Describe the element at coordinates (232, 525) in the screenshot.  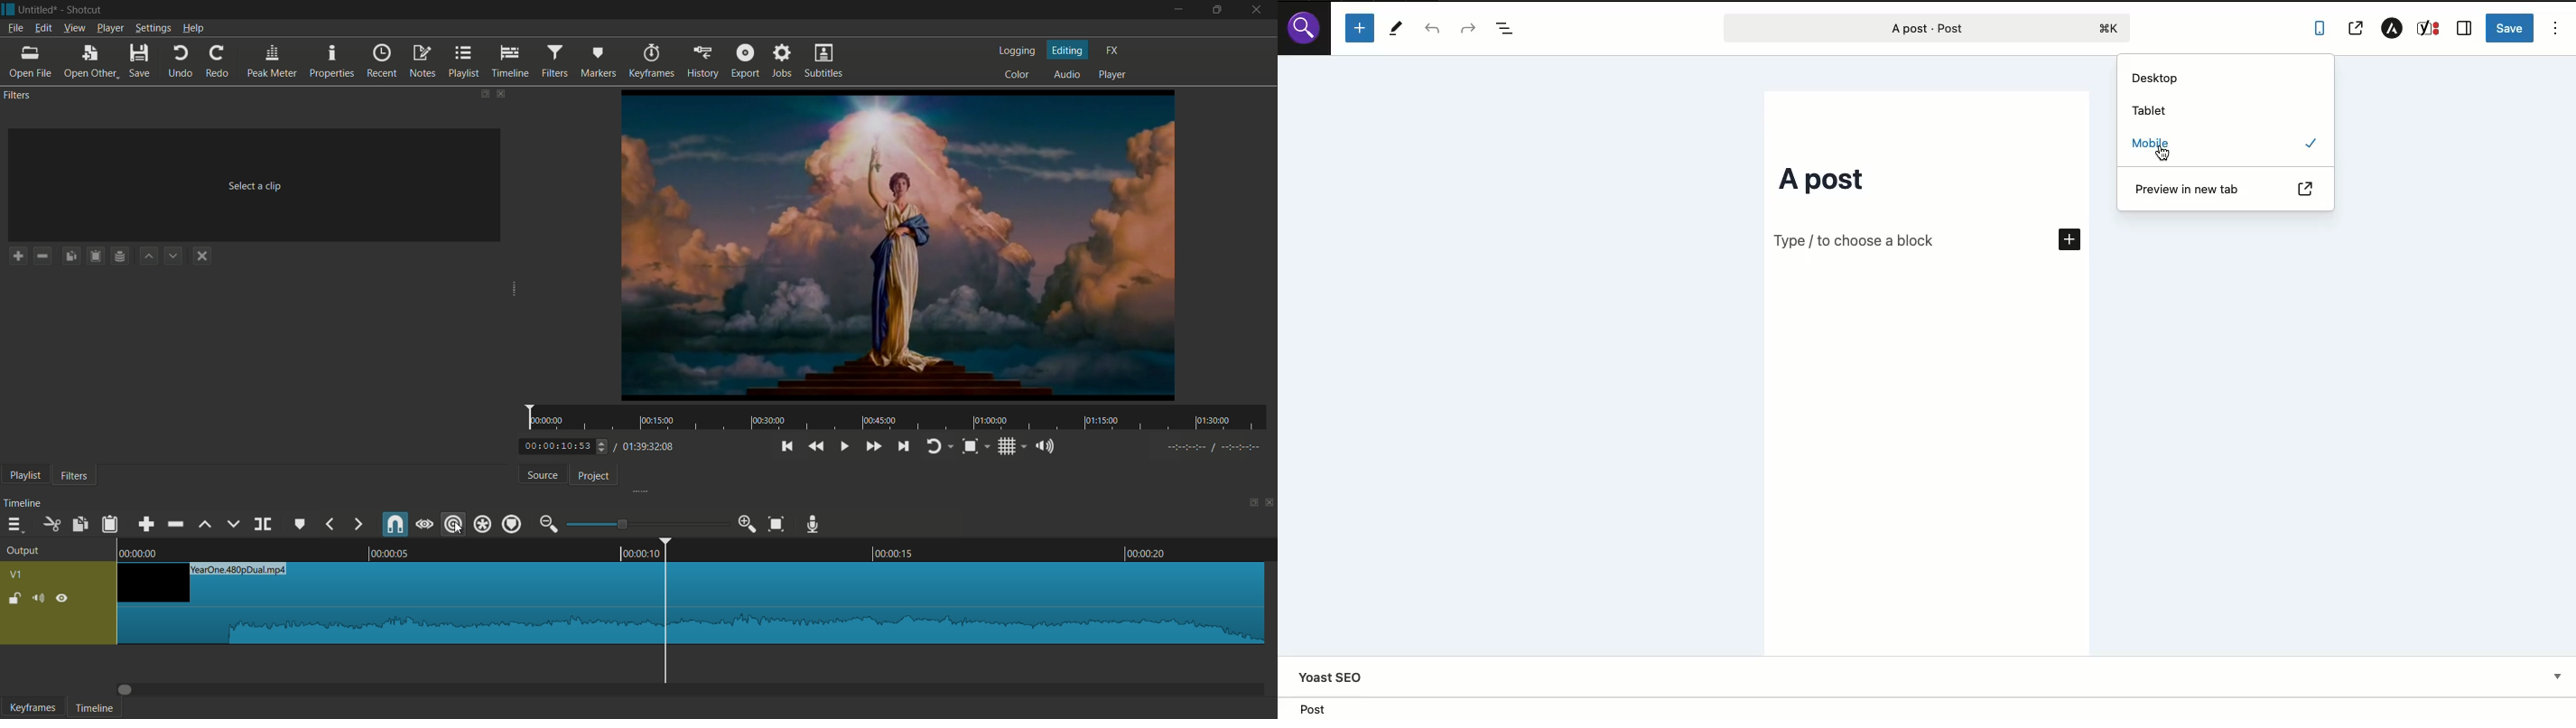
I see `overwrite` at that location.